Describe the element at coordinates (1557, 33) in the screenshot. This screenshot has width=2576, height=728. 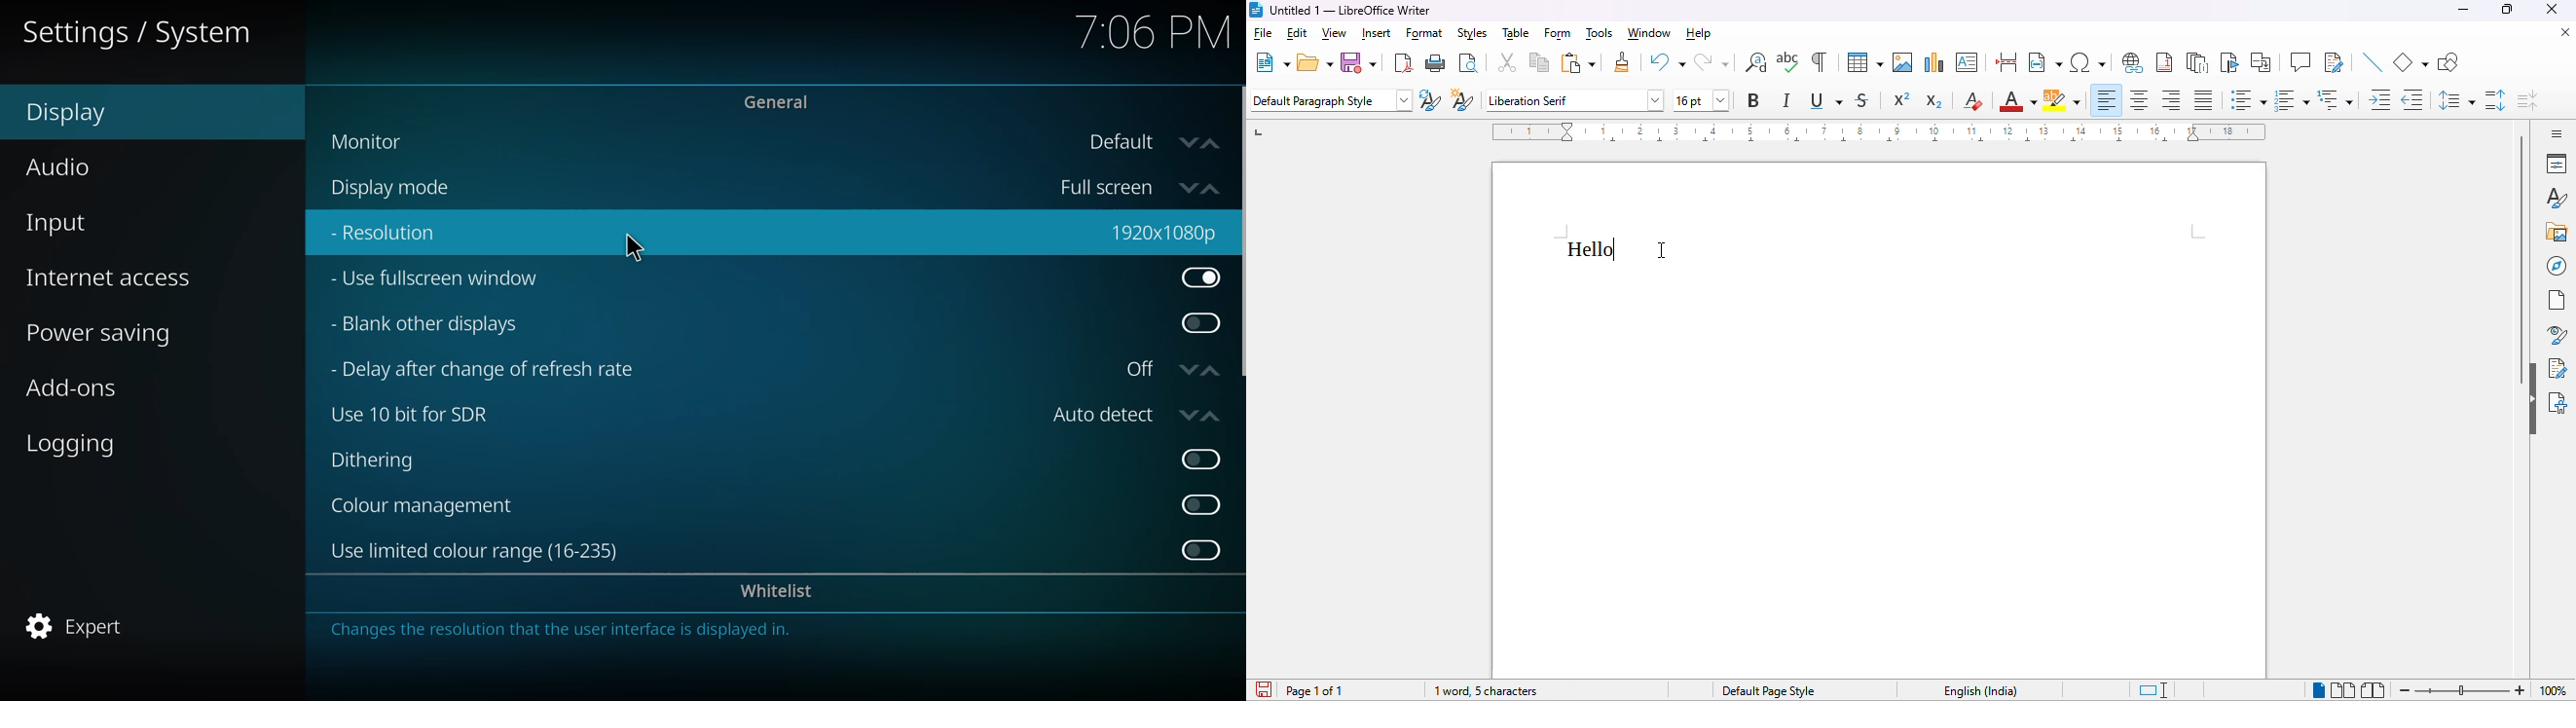
I see `form` at that location.